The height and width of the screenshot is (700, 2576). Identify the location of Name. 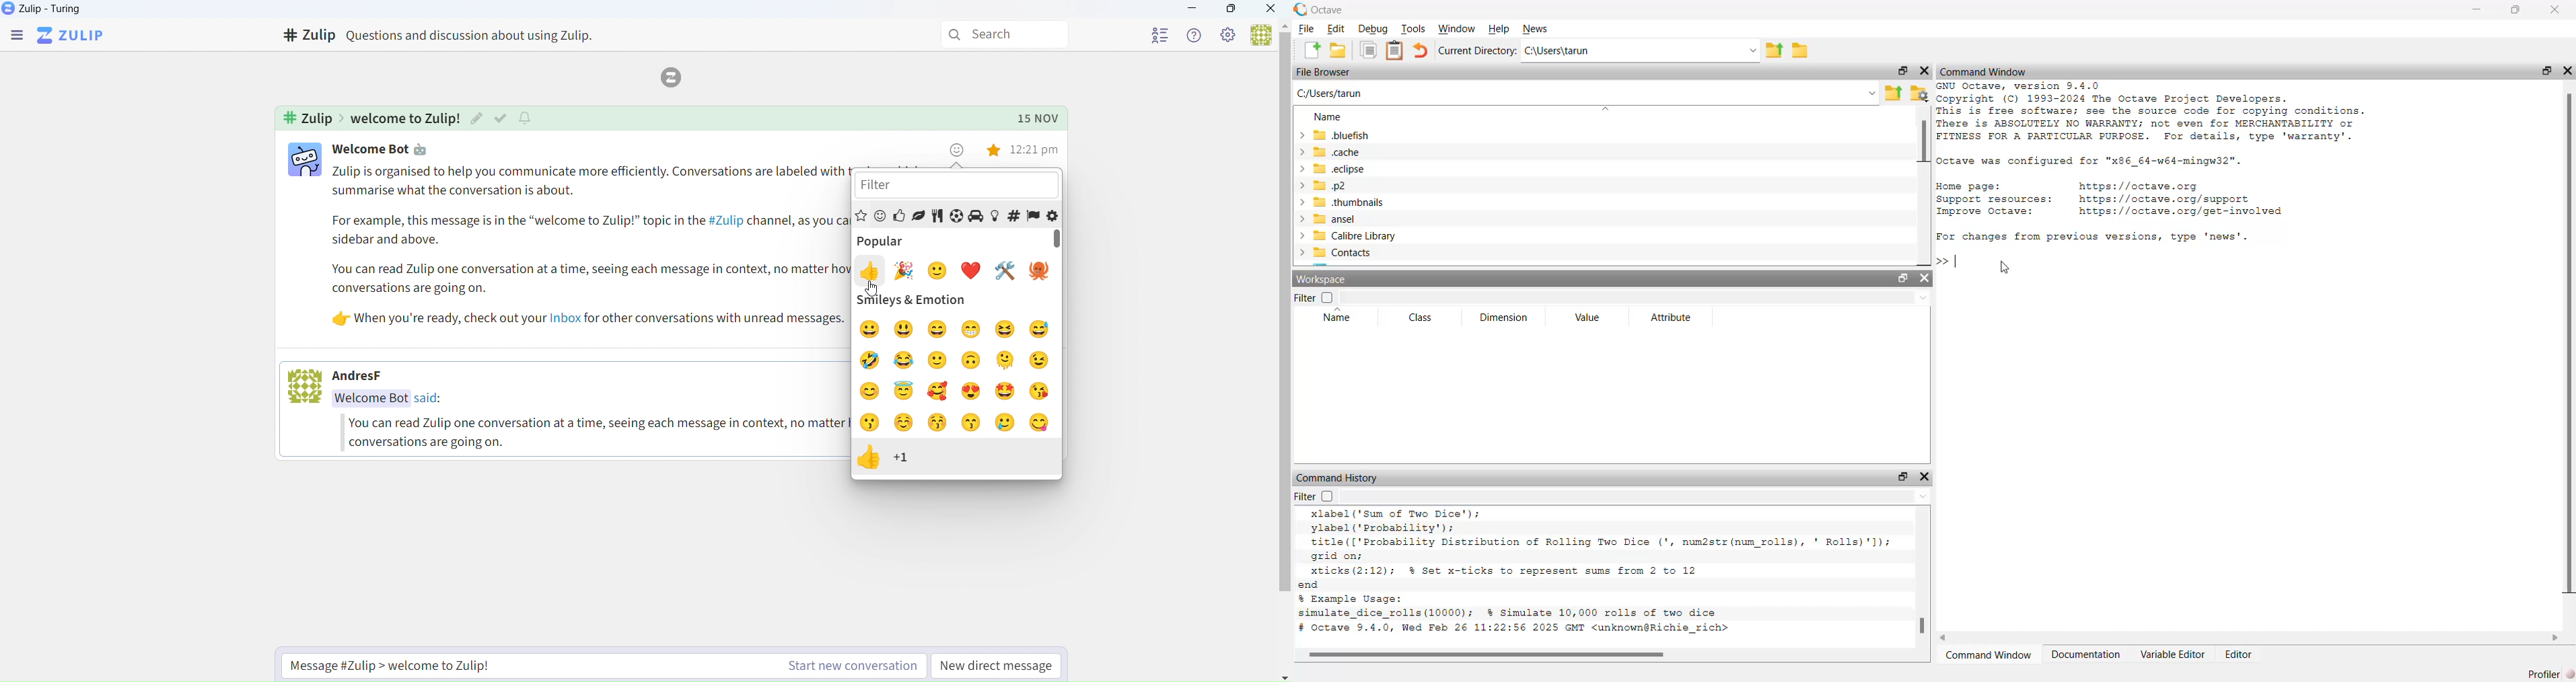
(1337, 315).